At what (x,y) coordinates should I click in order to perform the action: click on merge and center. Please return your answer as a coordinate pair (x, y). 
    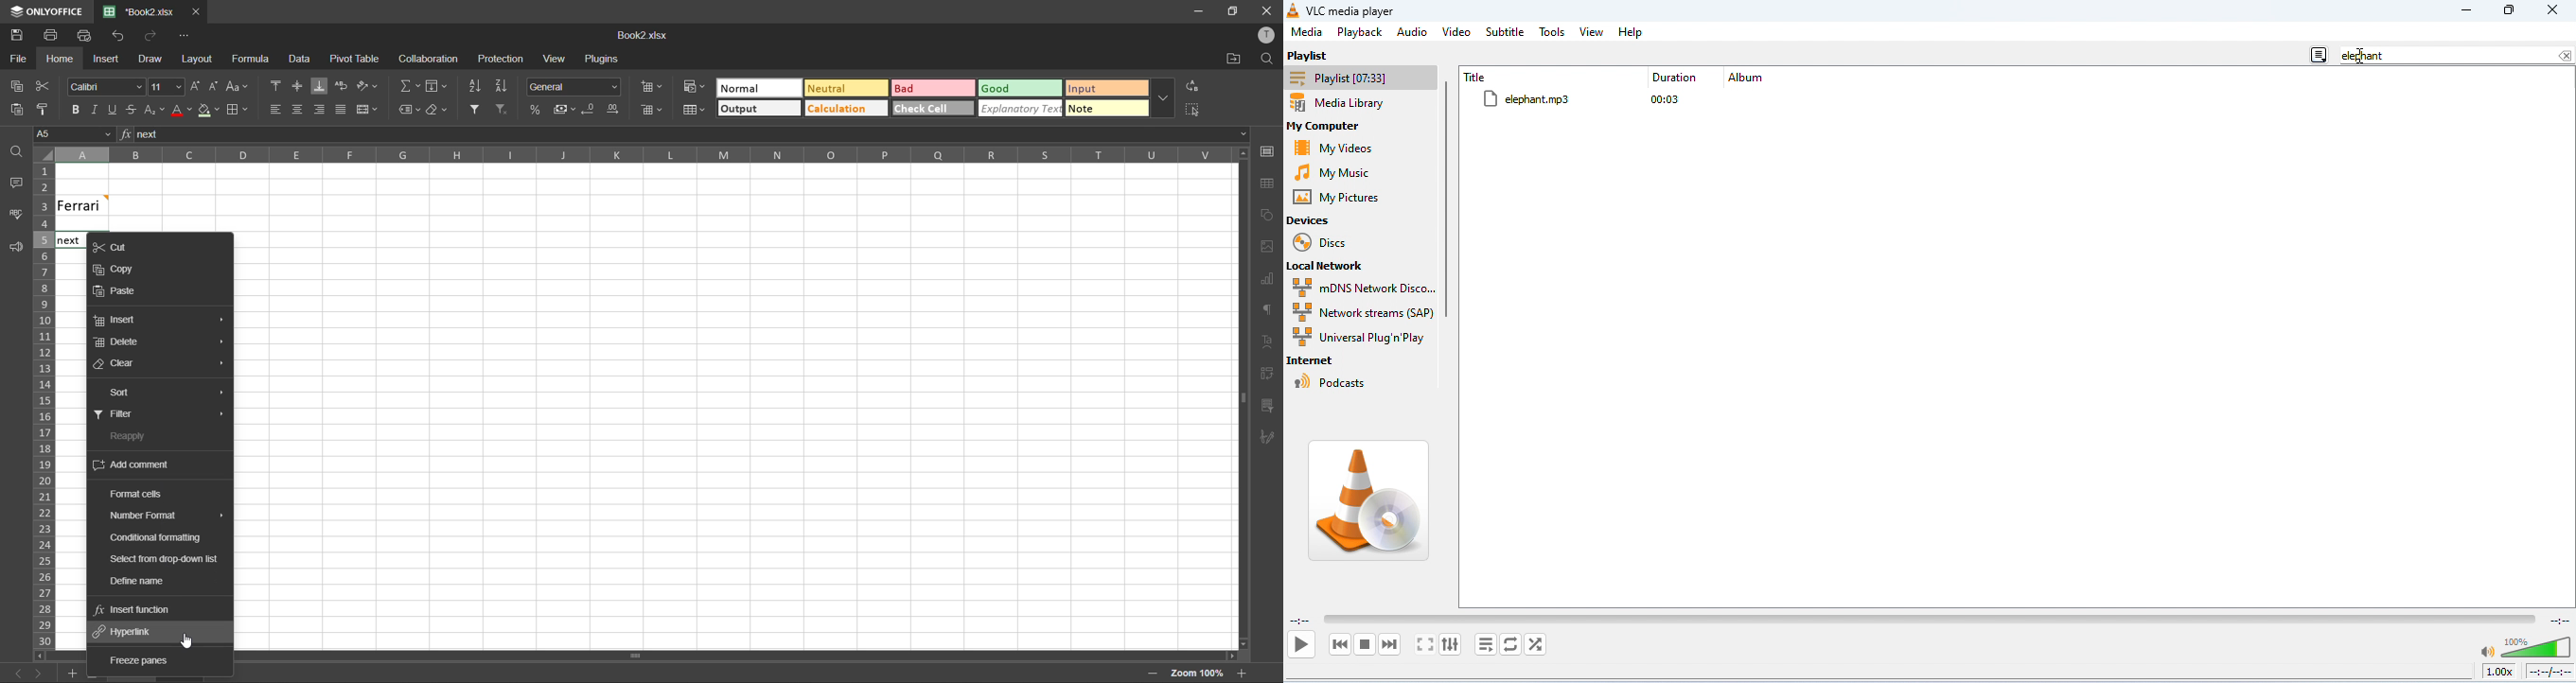
    Looking at the image, I should click on (367, 110).